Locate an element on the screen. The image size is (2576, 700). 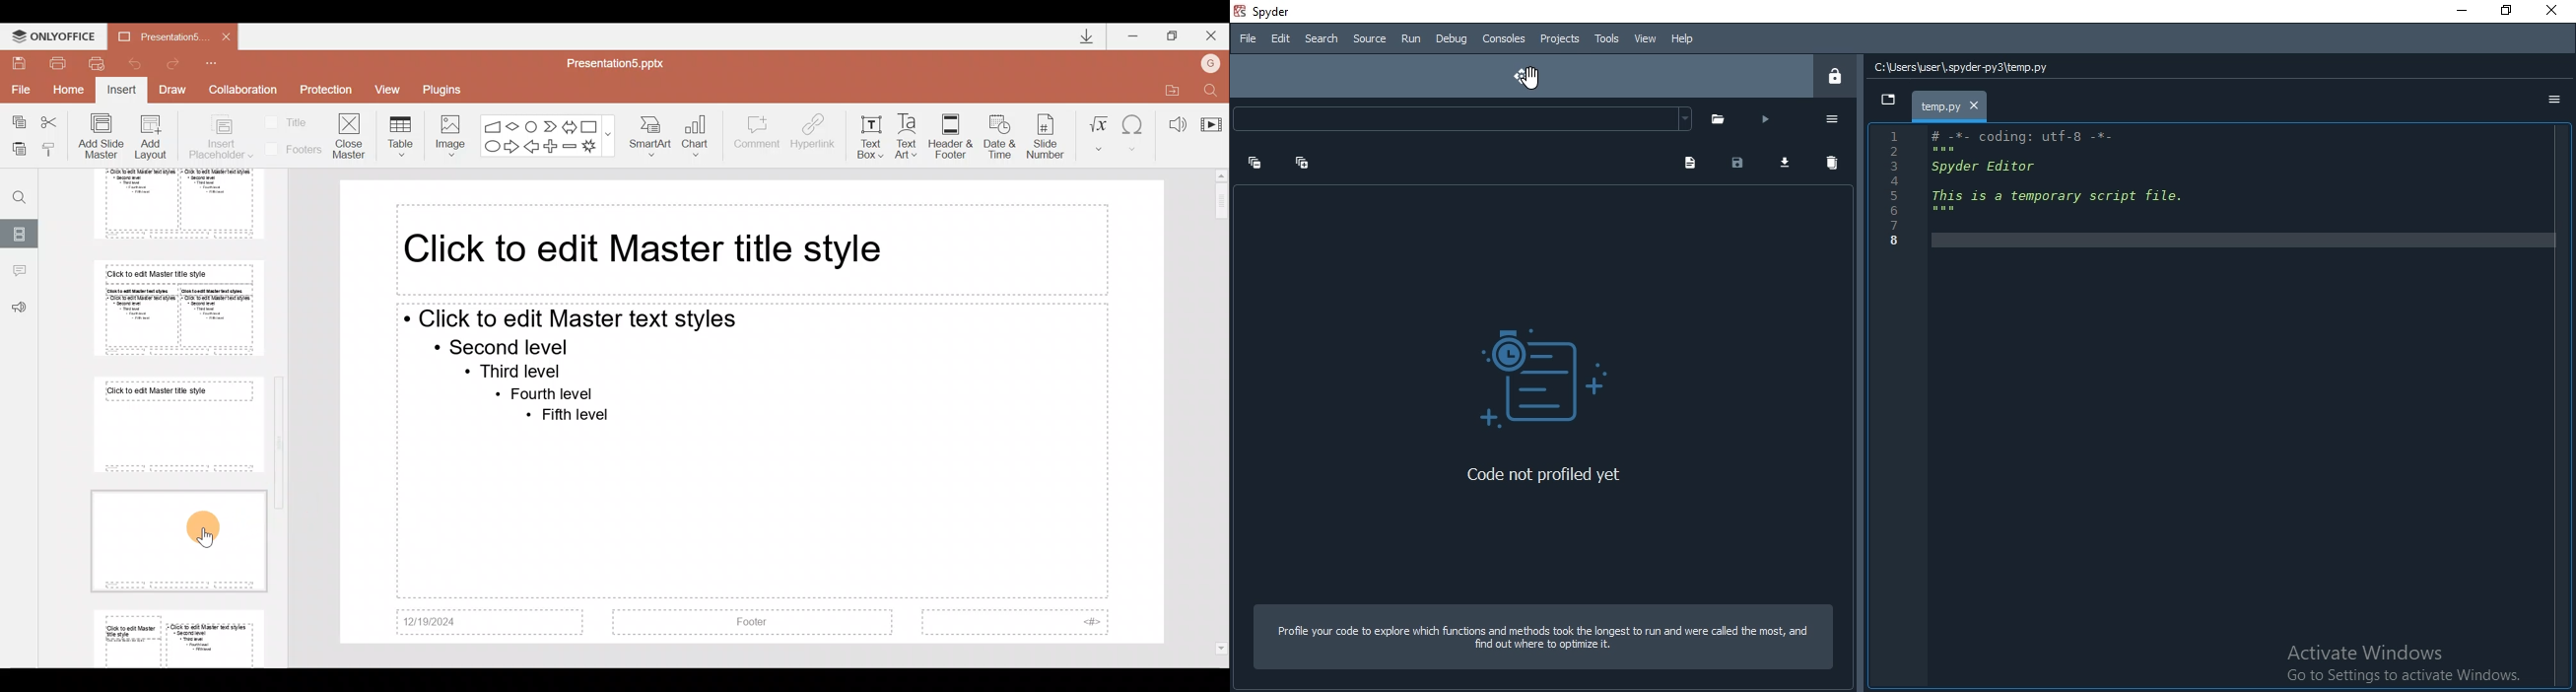
Slide number is located at coordinates (1048, 134).